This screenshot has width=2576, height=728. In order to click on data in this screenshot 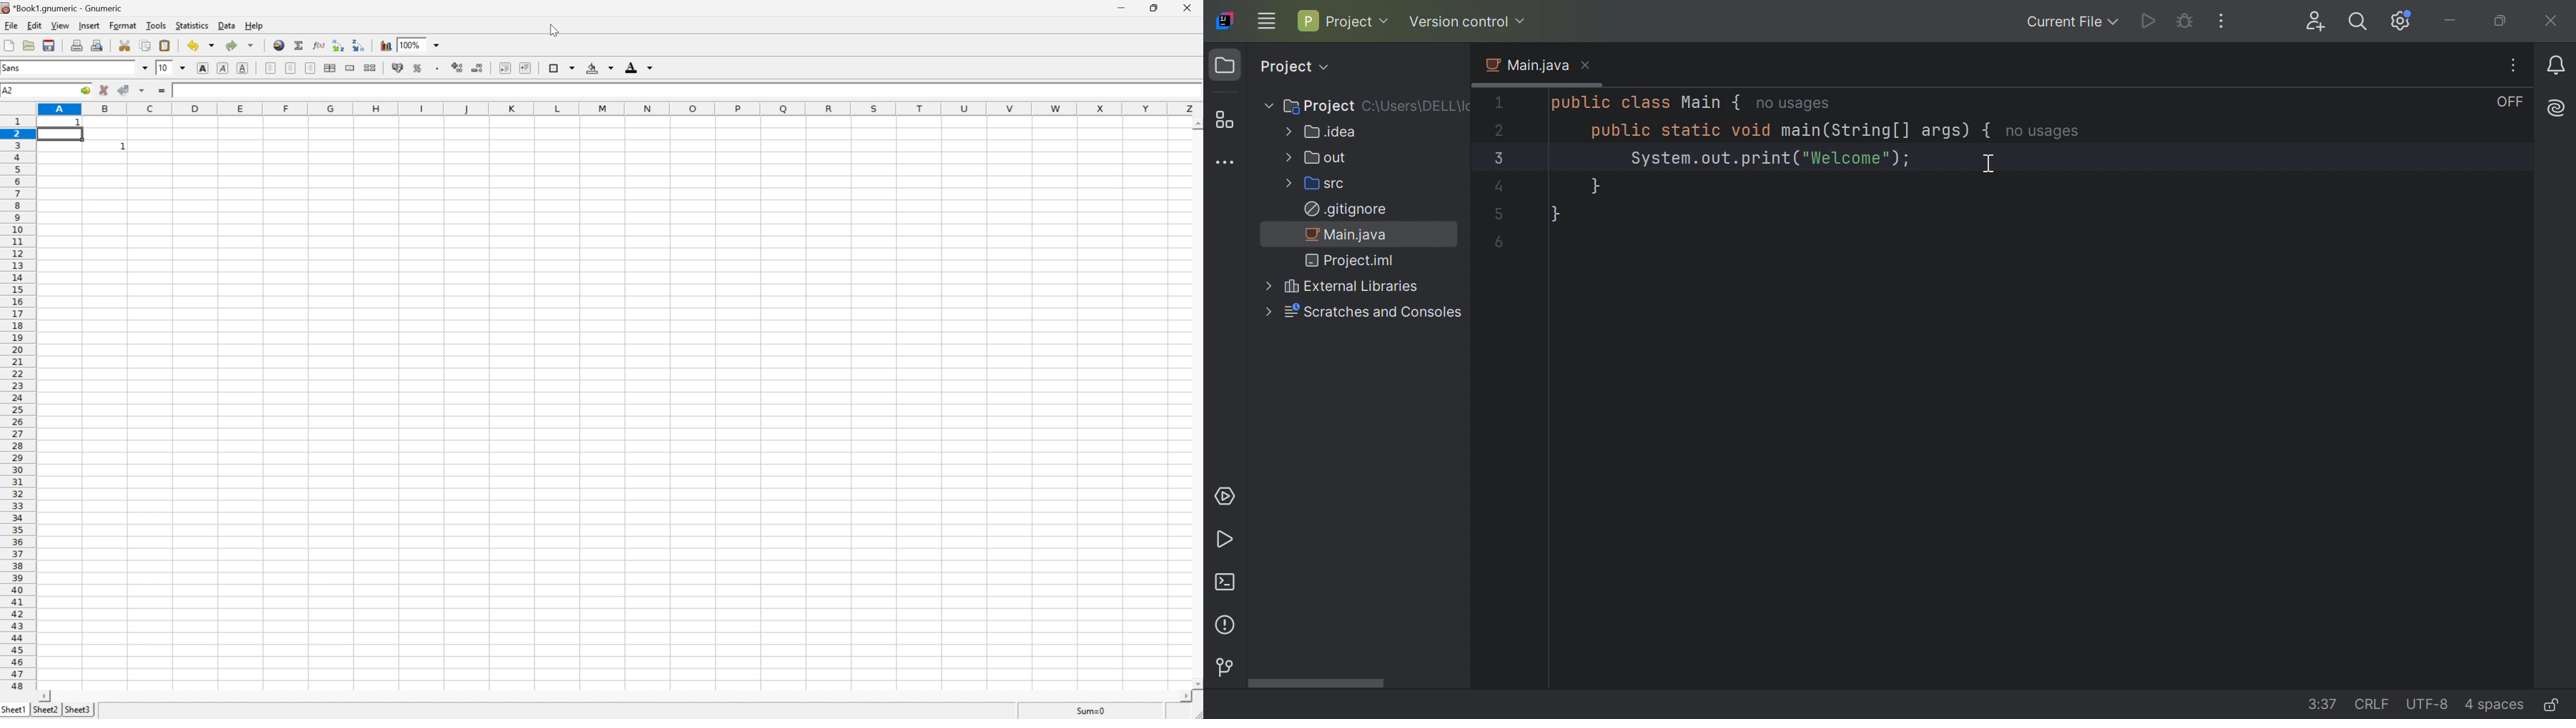, I will do `click(228, 26)`.